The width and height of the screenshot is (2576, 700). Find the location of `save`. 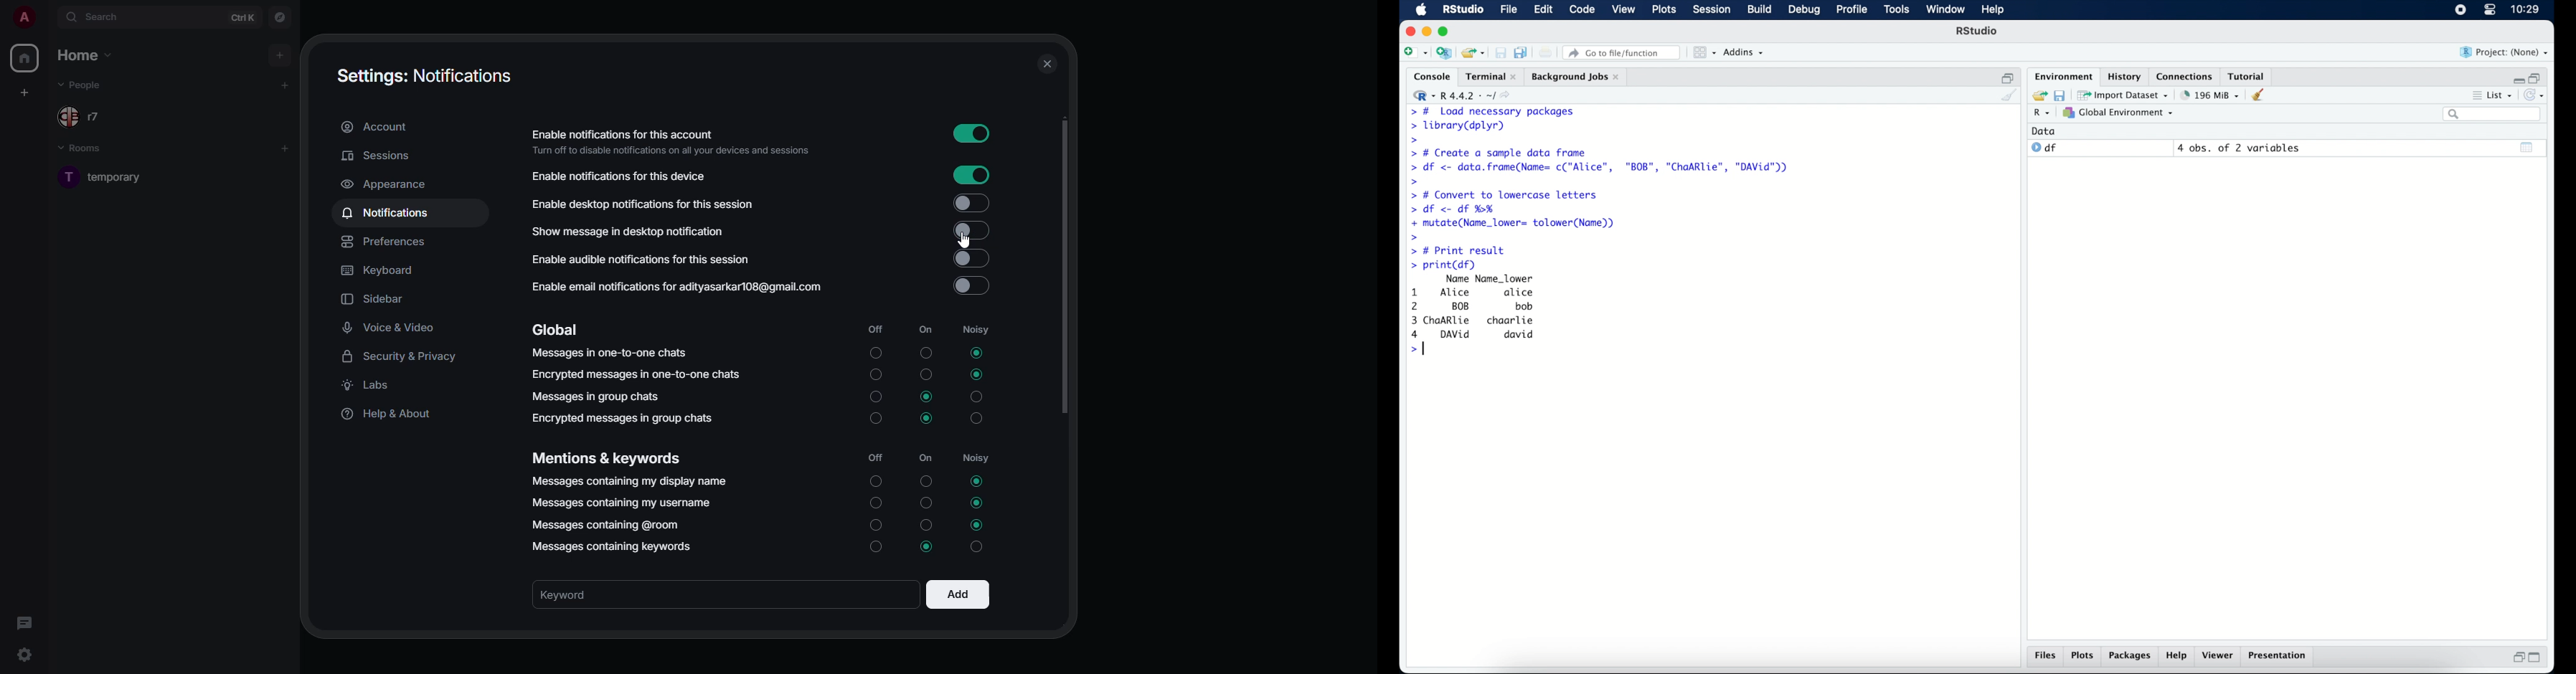

save is located at coordinates (2059, 94).